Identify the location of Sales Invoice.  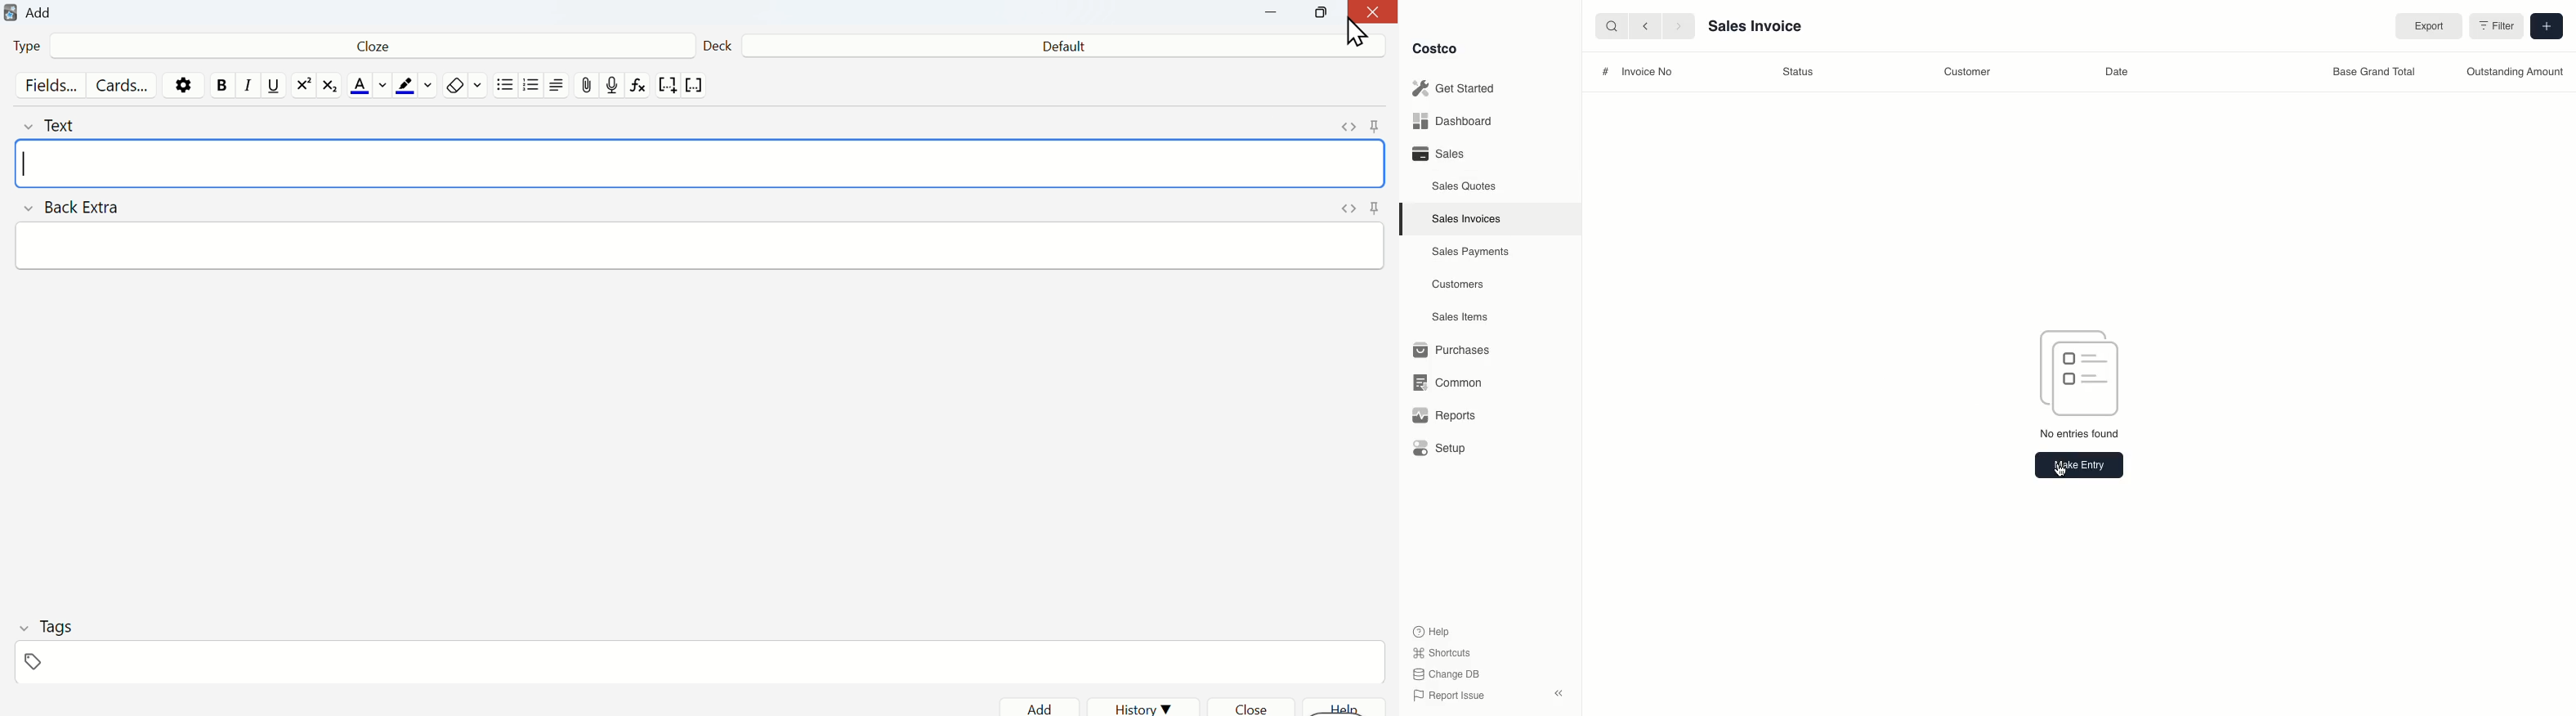
(1754, 27).